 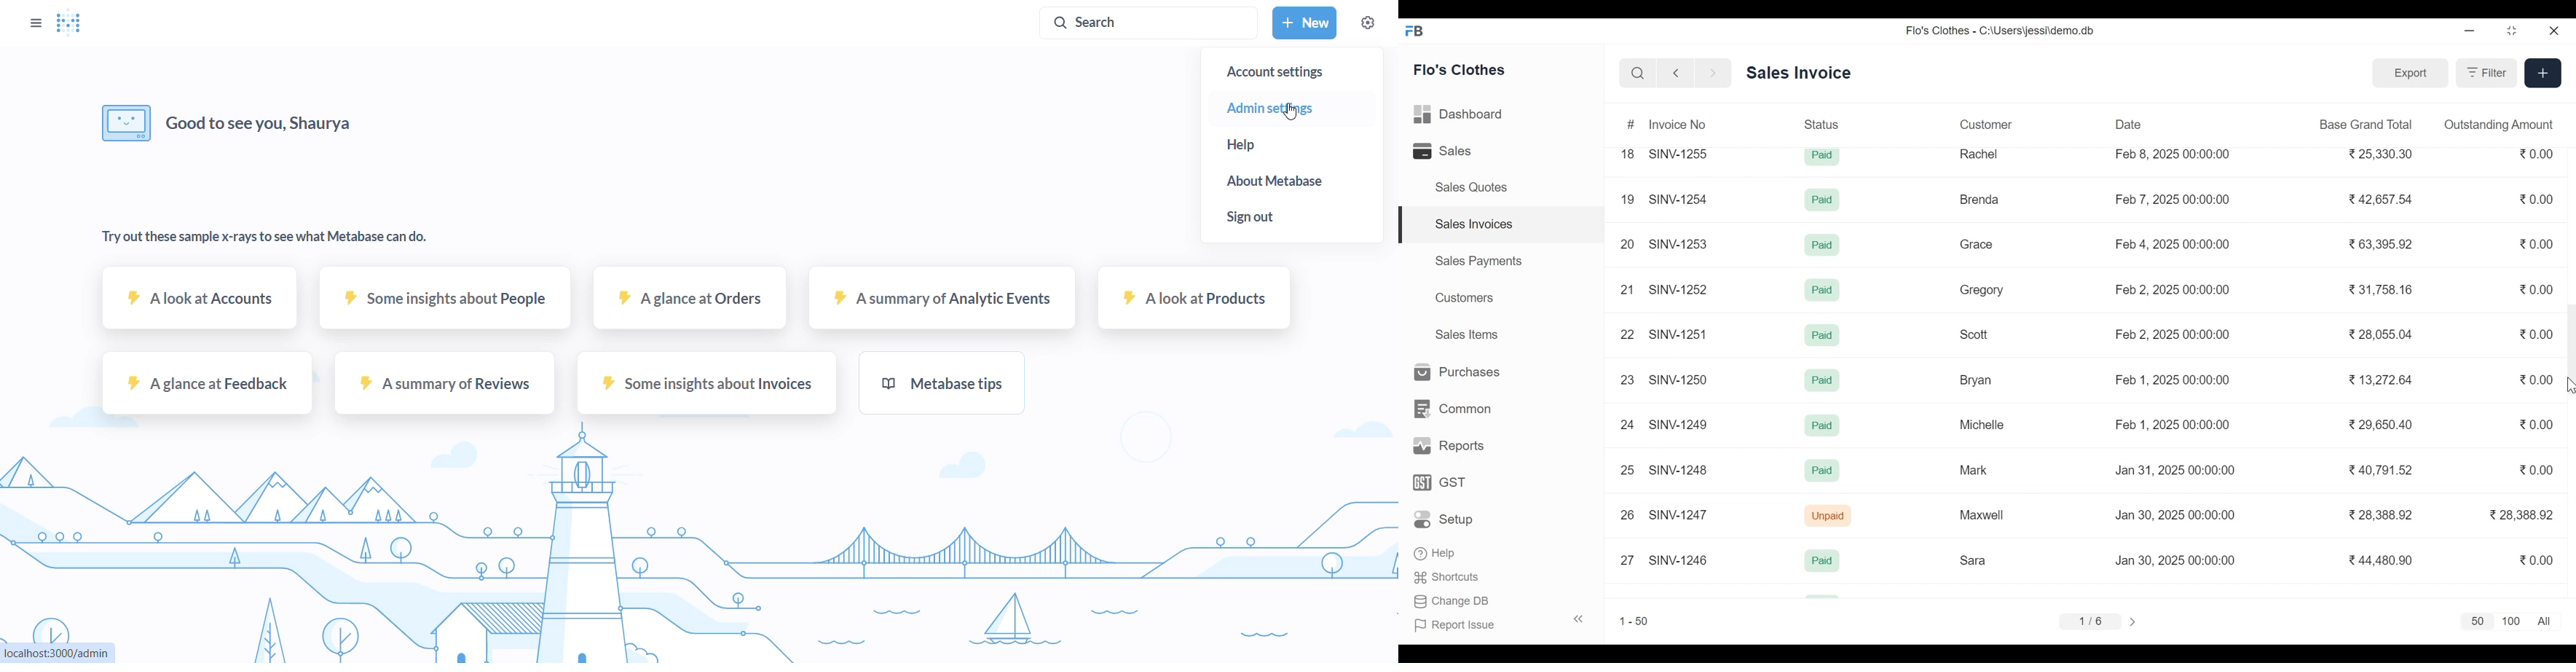 What do you see at coordinates (1678, 195) in the screenshot?
I see `SINV-1254` at bounding box center [1678, 195].